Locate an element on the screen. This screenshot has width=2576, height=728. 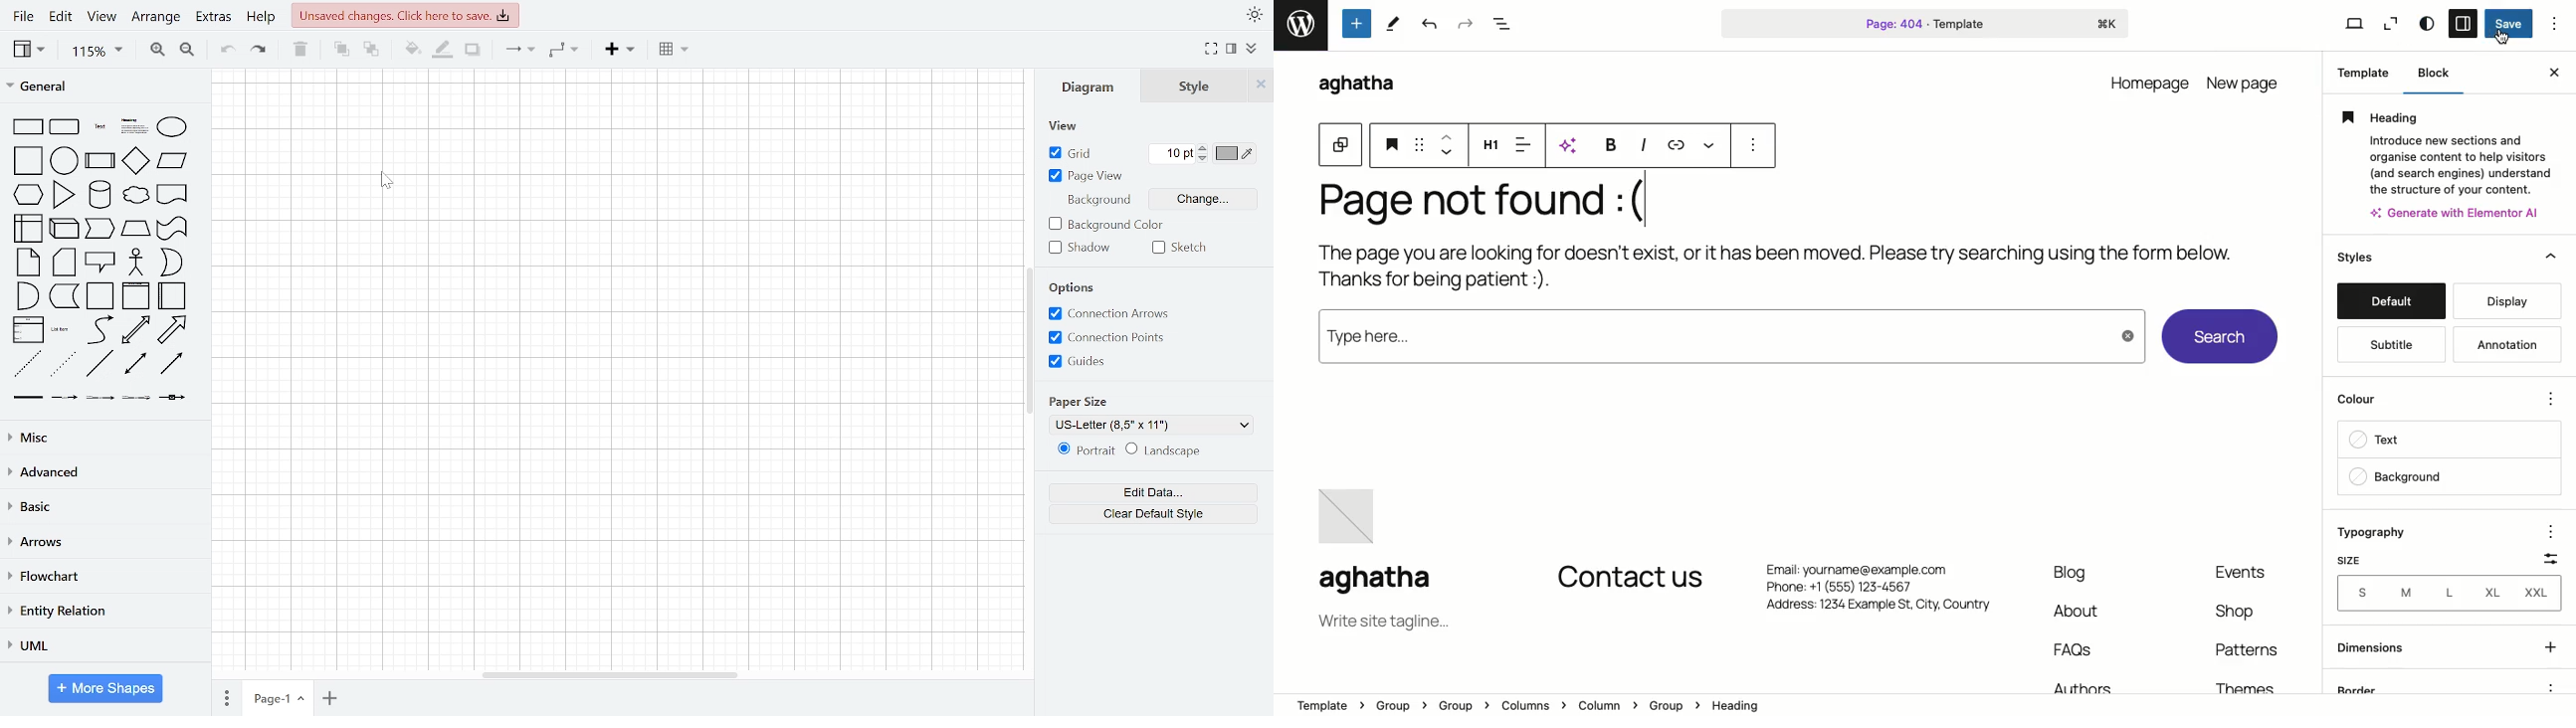
type here is located at coordinates (1724, 337).